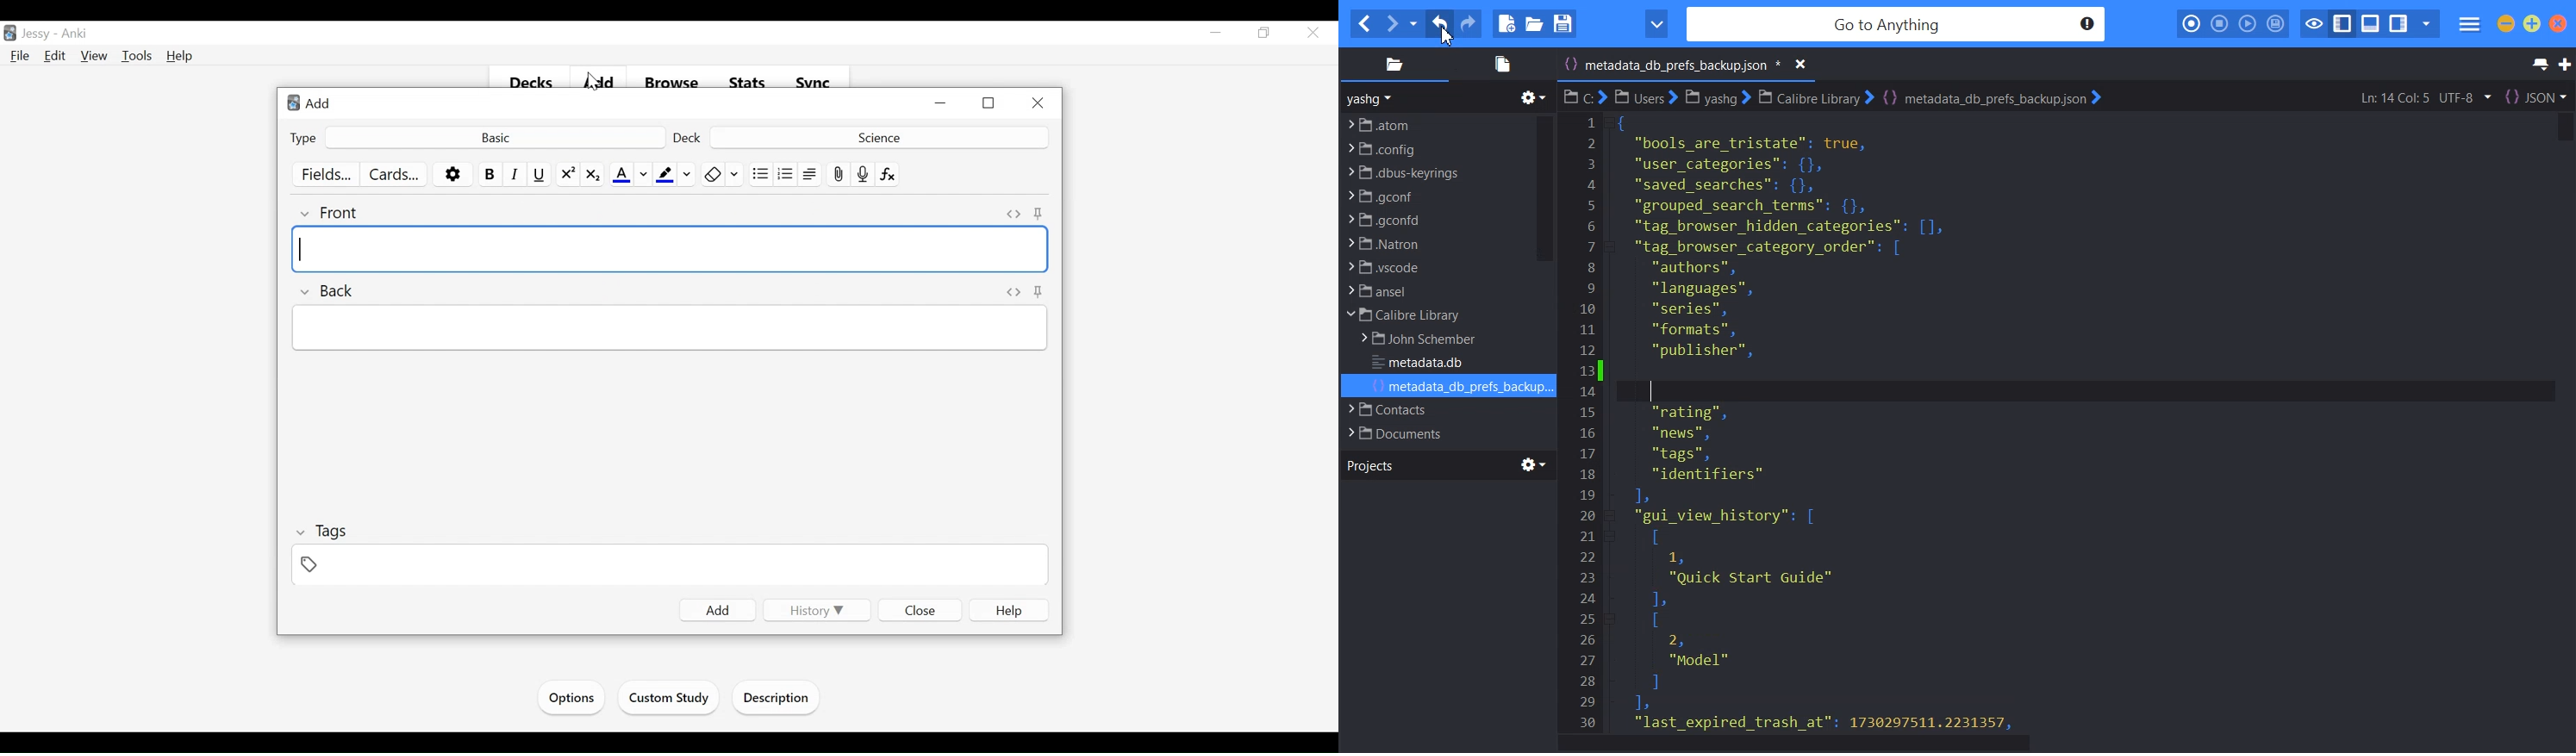 Image resolution: width=2576 pixels, height=756 pixels. Describe the element at coordinates (1015, 292) in the screenshot. I see `Toggle HTML Editor` at that location.